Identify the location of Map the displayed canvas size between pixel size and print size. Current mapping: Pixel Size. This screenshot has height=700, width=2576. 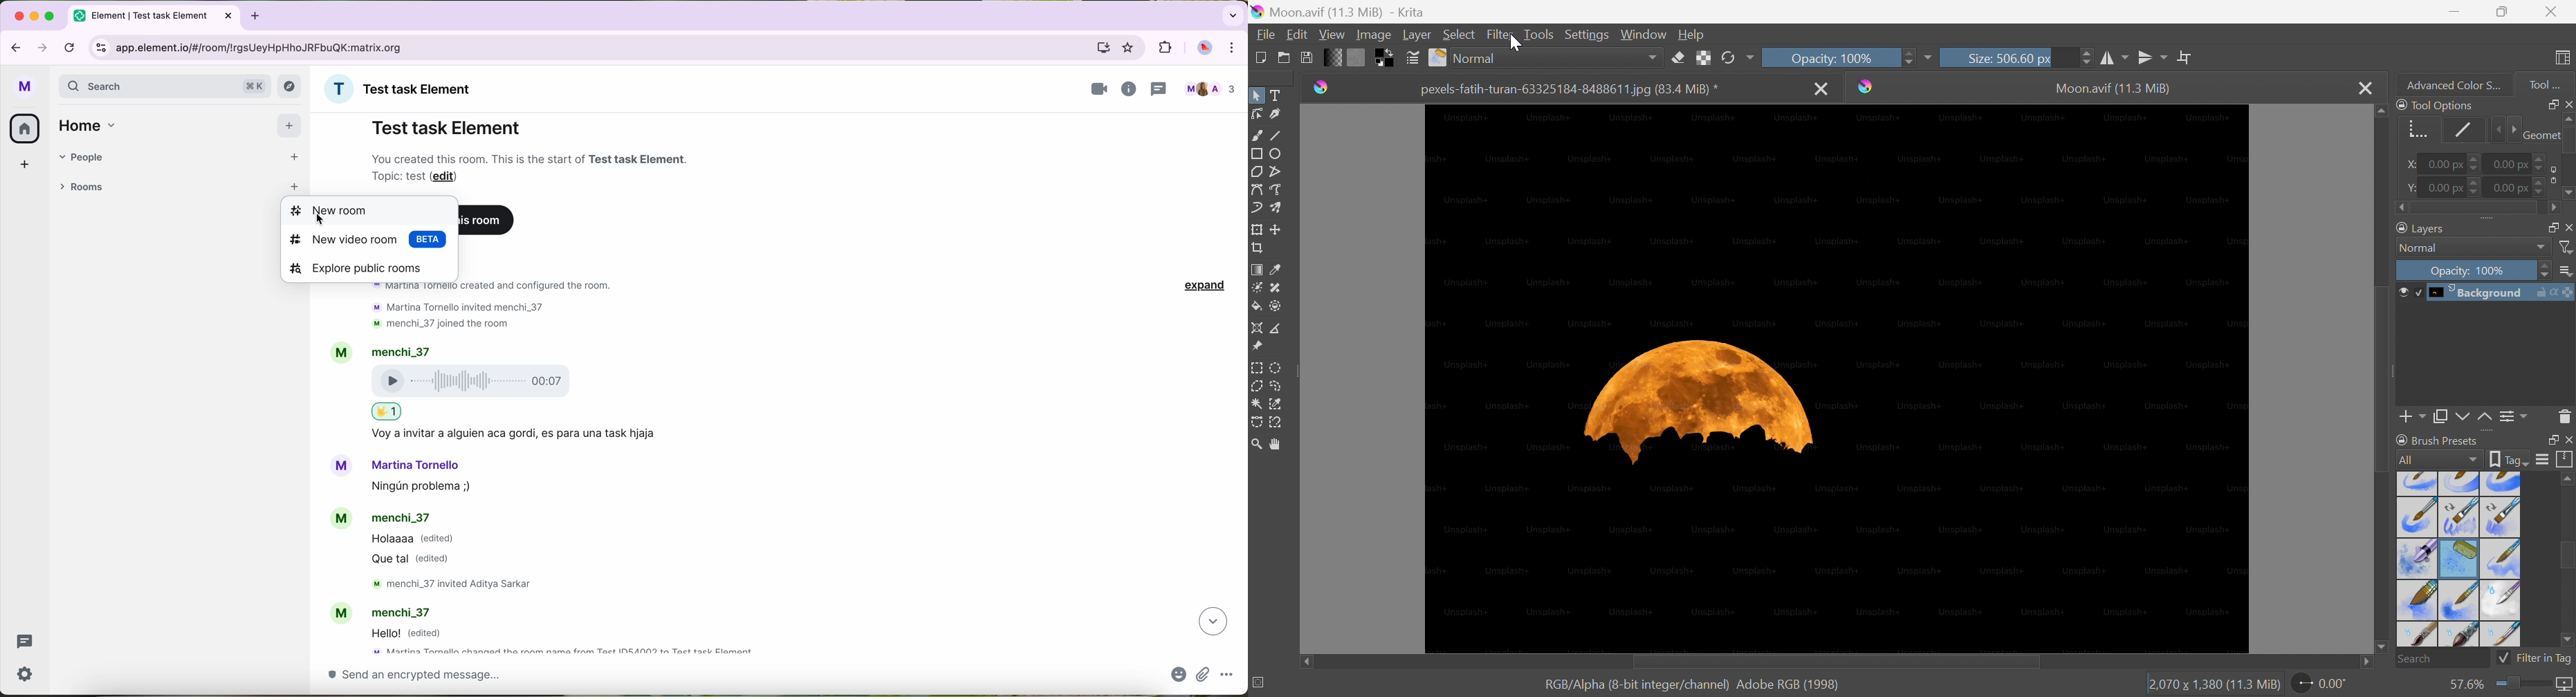
(2567, 685).